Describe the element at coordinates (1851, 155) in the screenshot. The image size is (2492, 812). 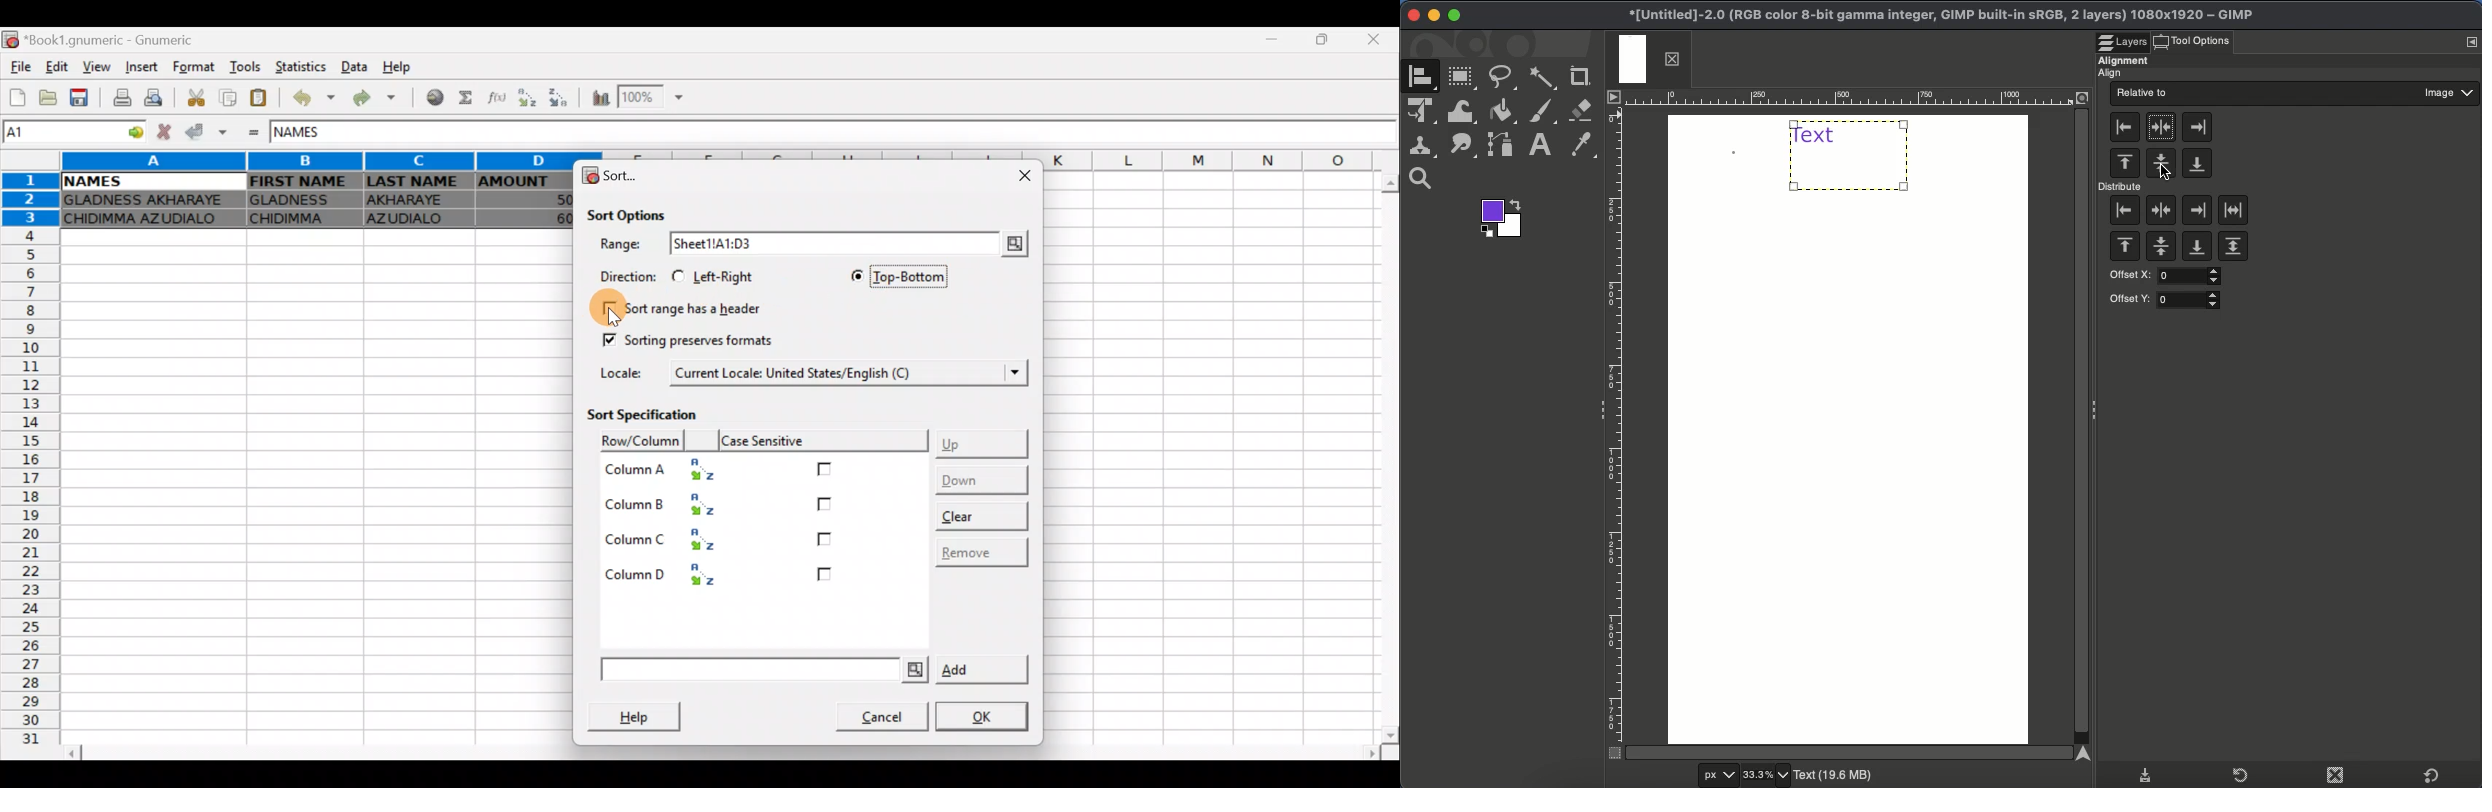
I see `Aligned ` at that location.